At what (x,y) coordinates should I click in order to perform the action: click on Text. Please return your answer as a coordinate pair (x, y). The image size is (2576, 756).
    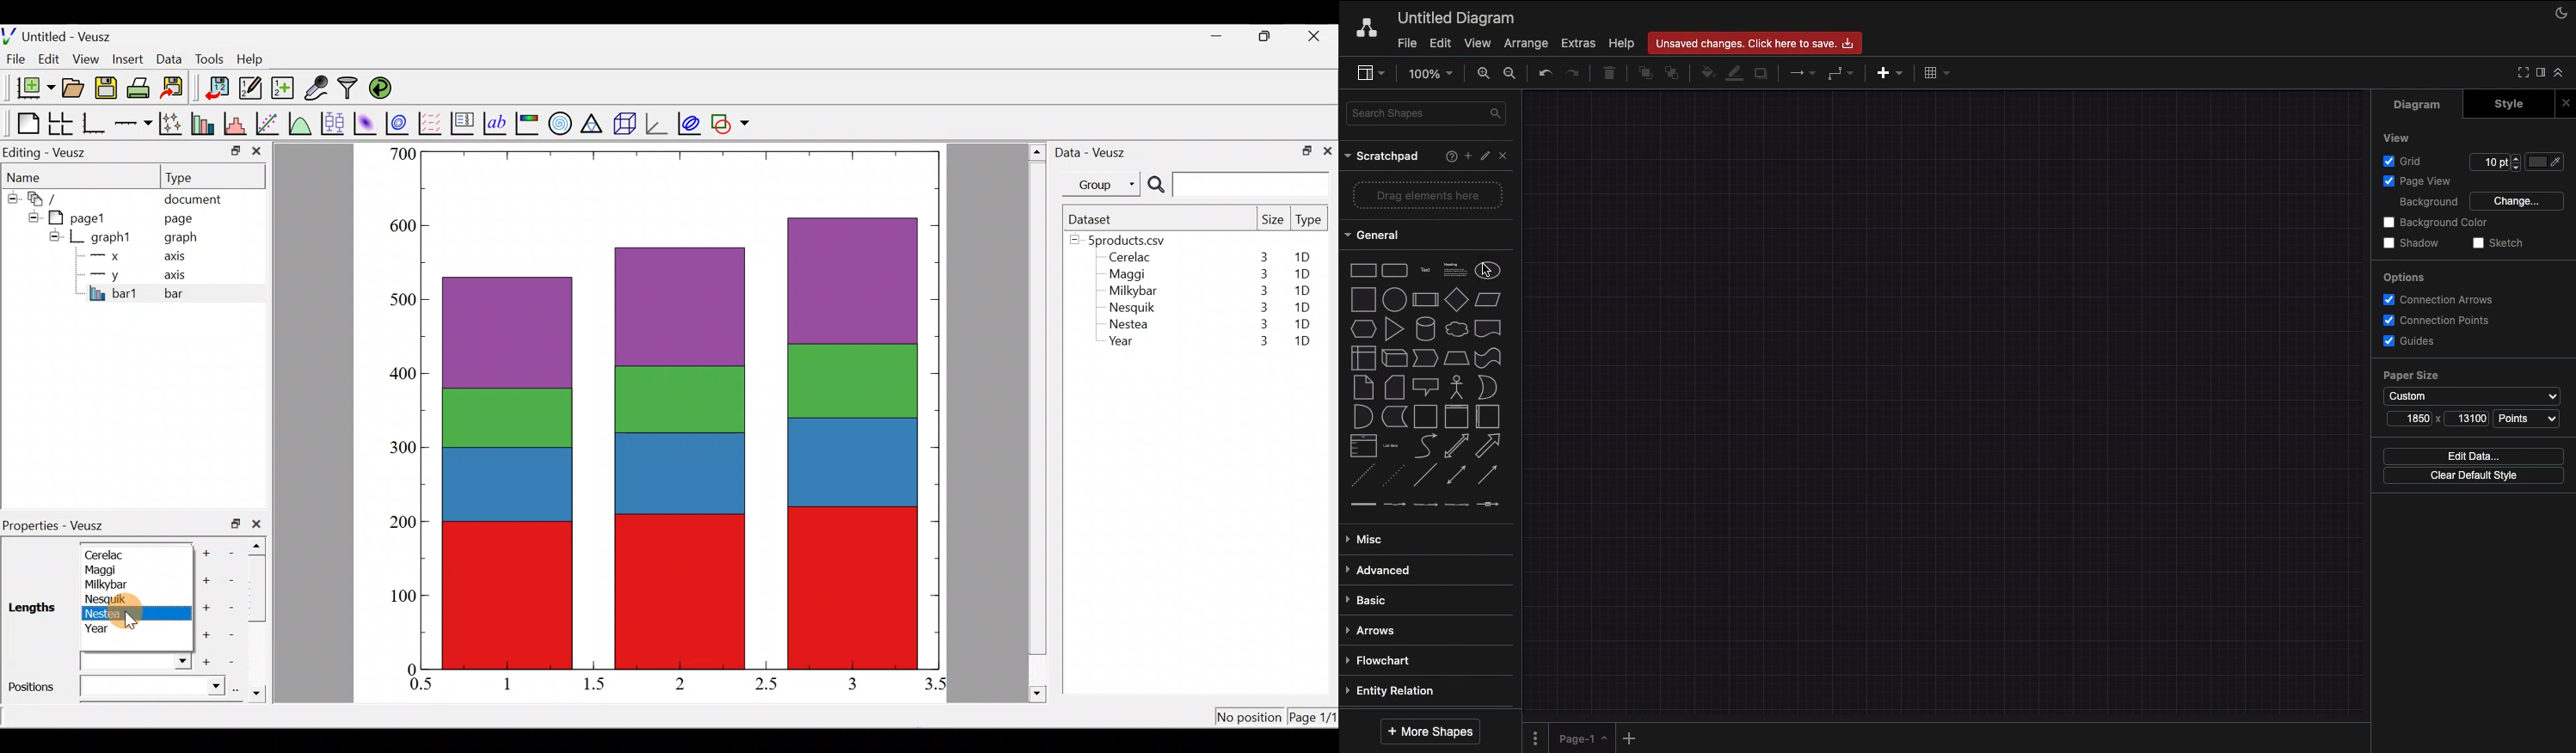
    Looking at the image, I should click on (1425, 271).